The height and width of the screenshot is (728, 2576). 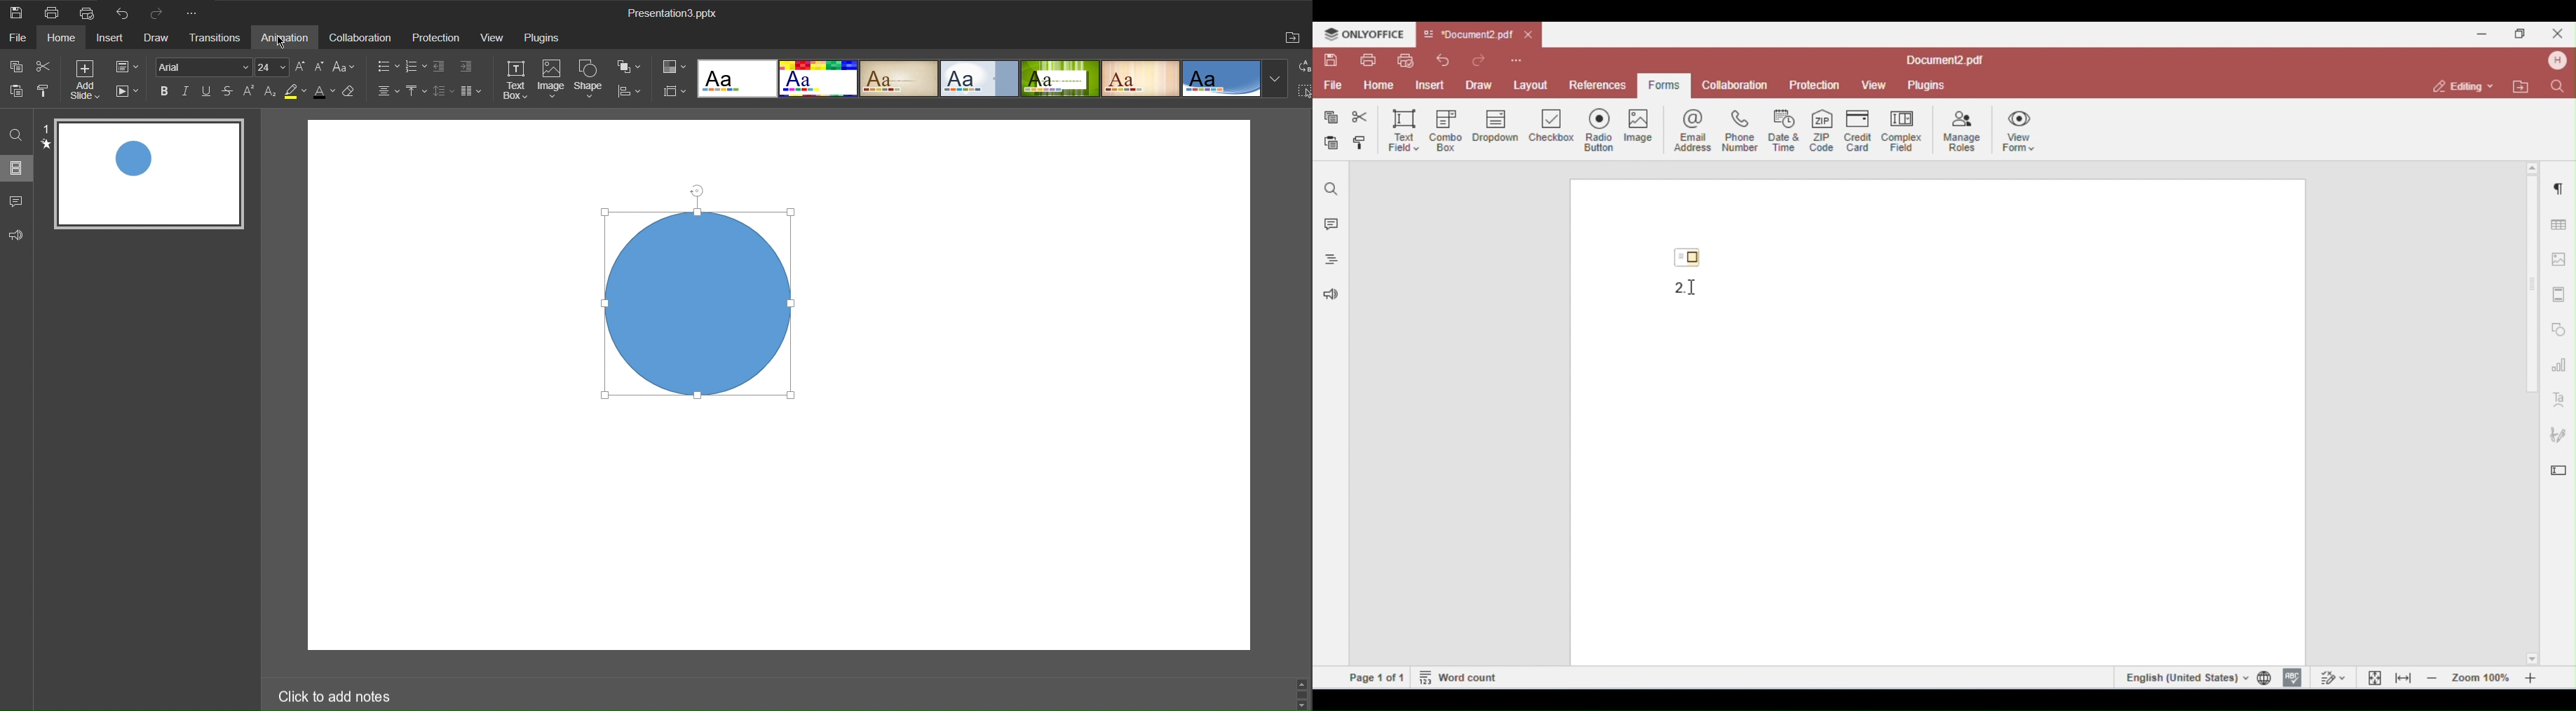 What do you see at coordinates (1301, 693) in the screenshot?
I see `scroll` at bounding box center [1301, 693].